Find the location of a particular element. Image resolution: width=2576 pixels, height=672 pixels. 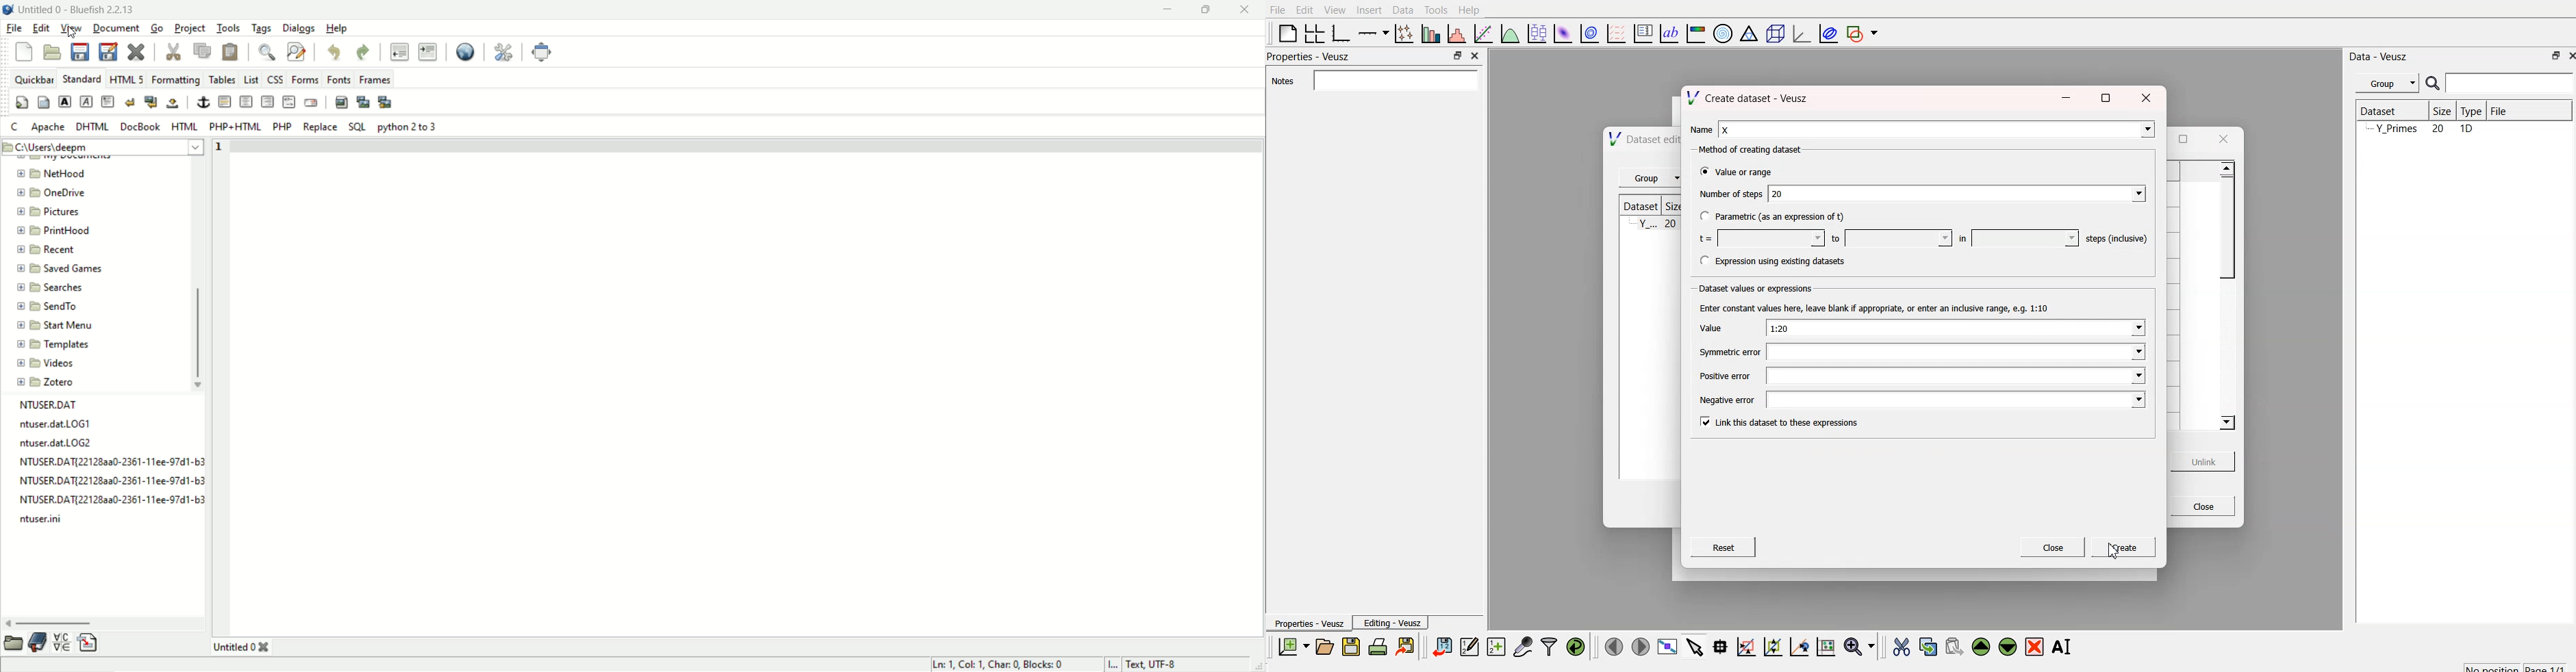

Editing - Veusz is located at coordinates (1394, 623).